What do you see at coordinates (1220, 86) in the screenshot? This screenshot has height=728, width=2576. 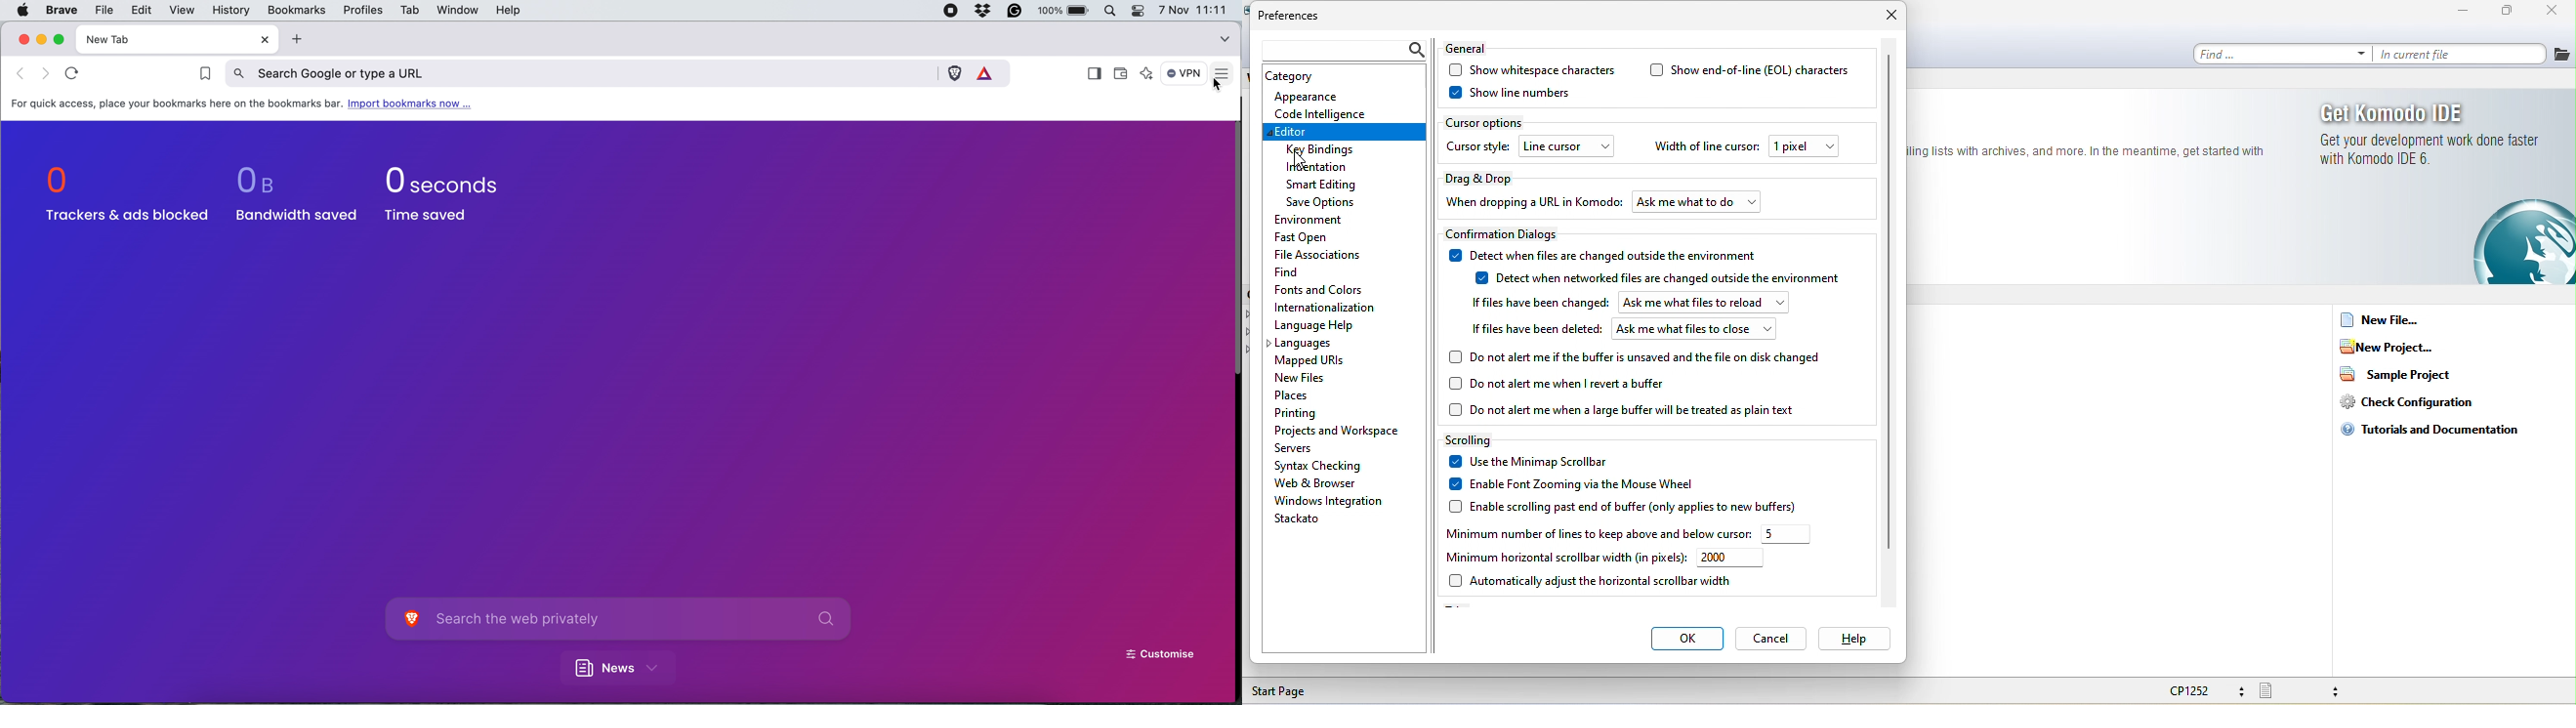 I see `cursor` at bounding box center [1220, 86].